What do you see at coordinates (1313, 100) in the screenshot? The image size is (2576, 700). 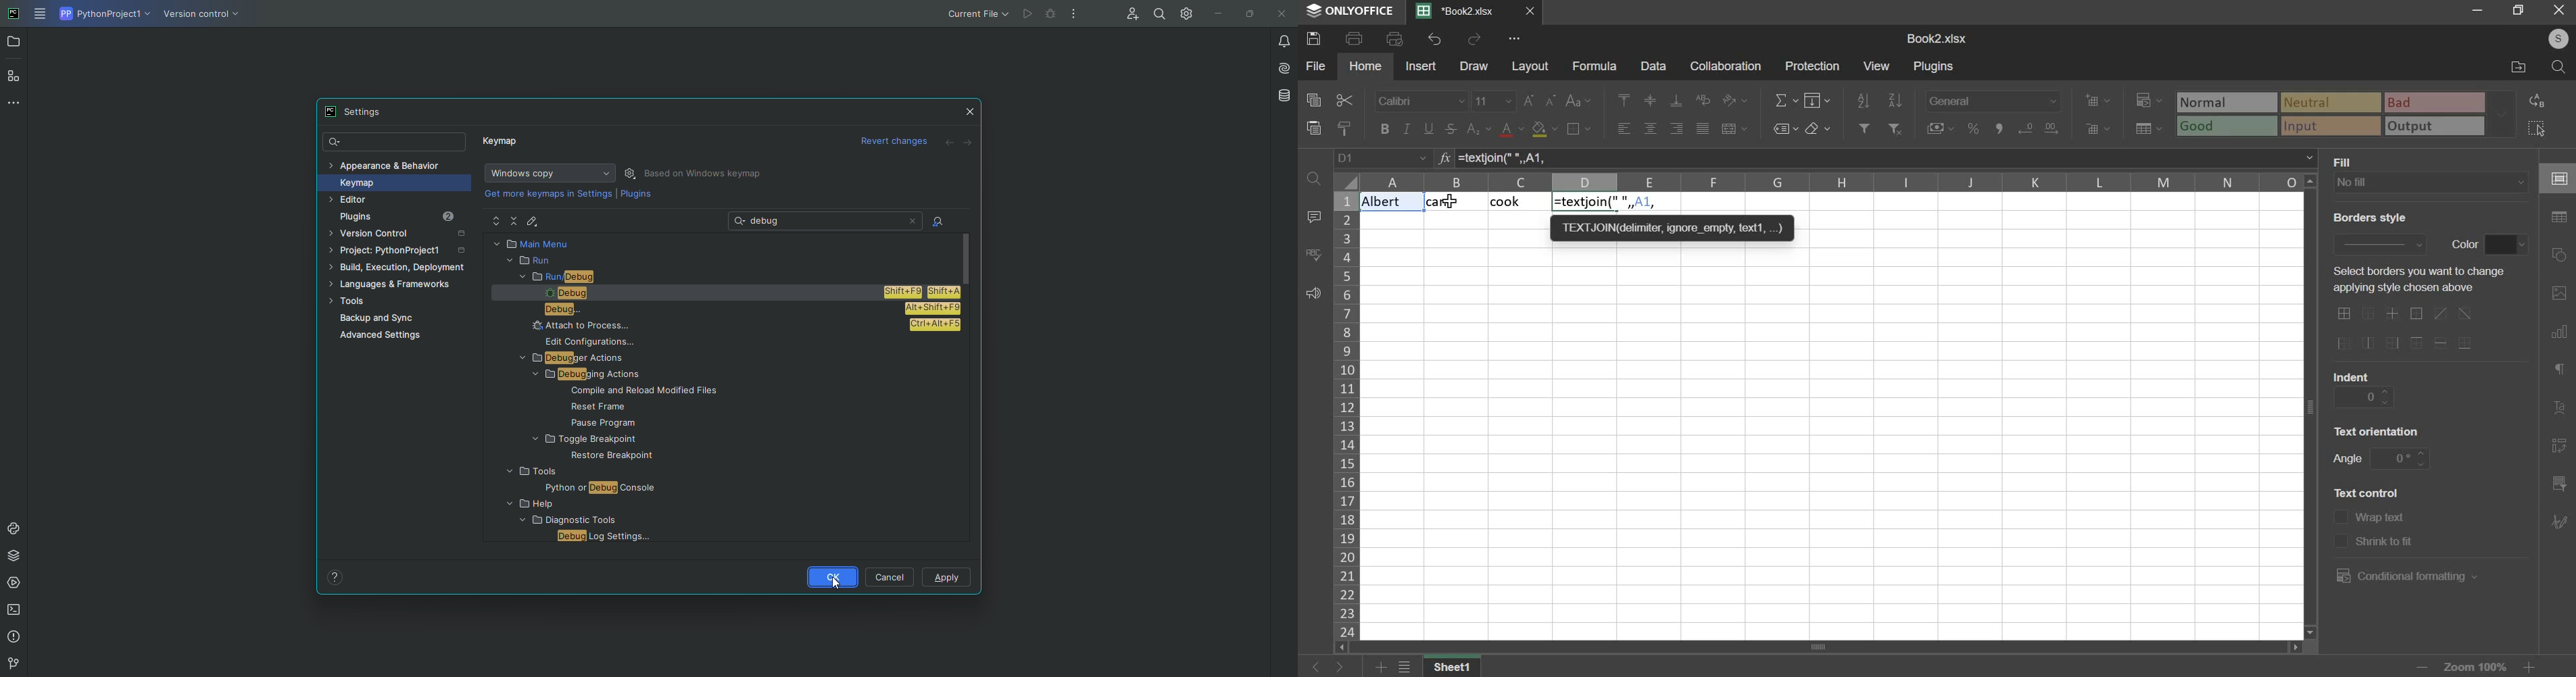 I see `copy` at bounding box center [1313, 100].